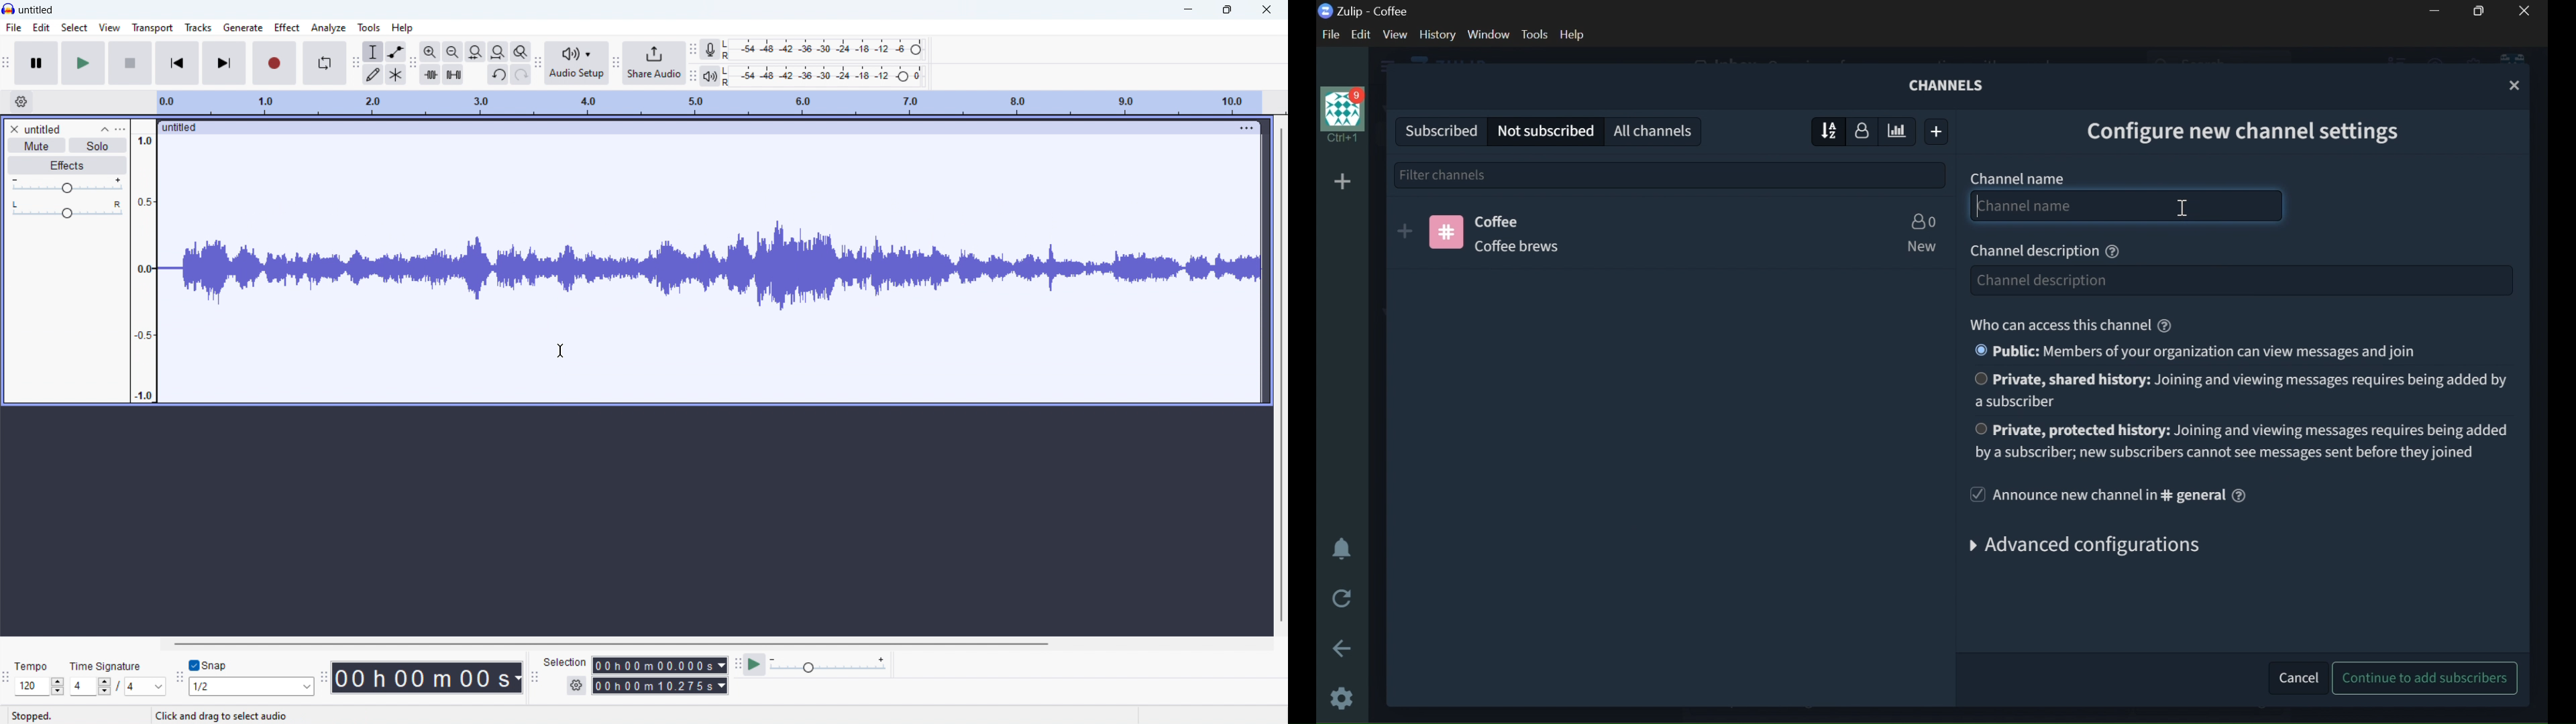 This screenshot has height=728, width=2576. I want to click on GO BACK, so click(1344, 648).